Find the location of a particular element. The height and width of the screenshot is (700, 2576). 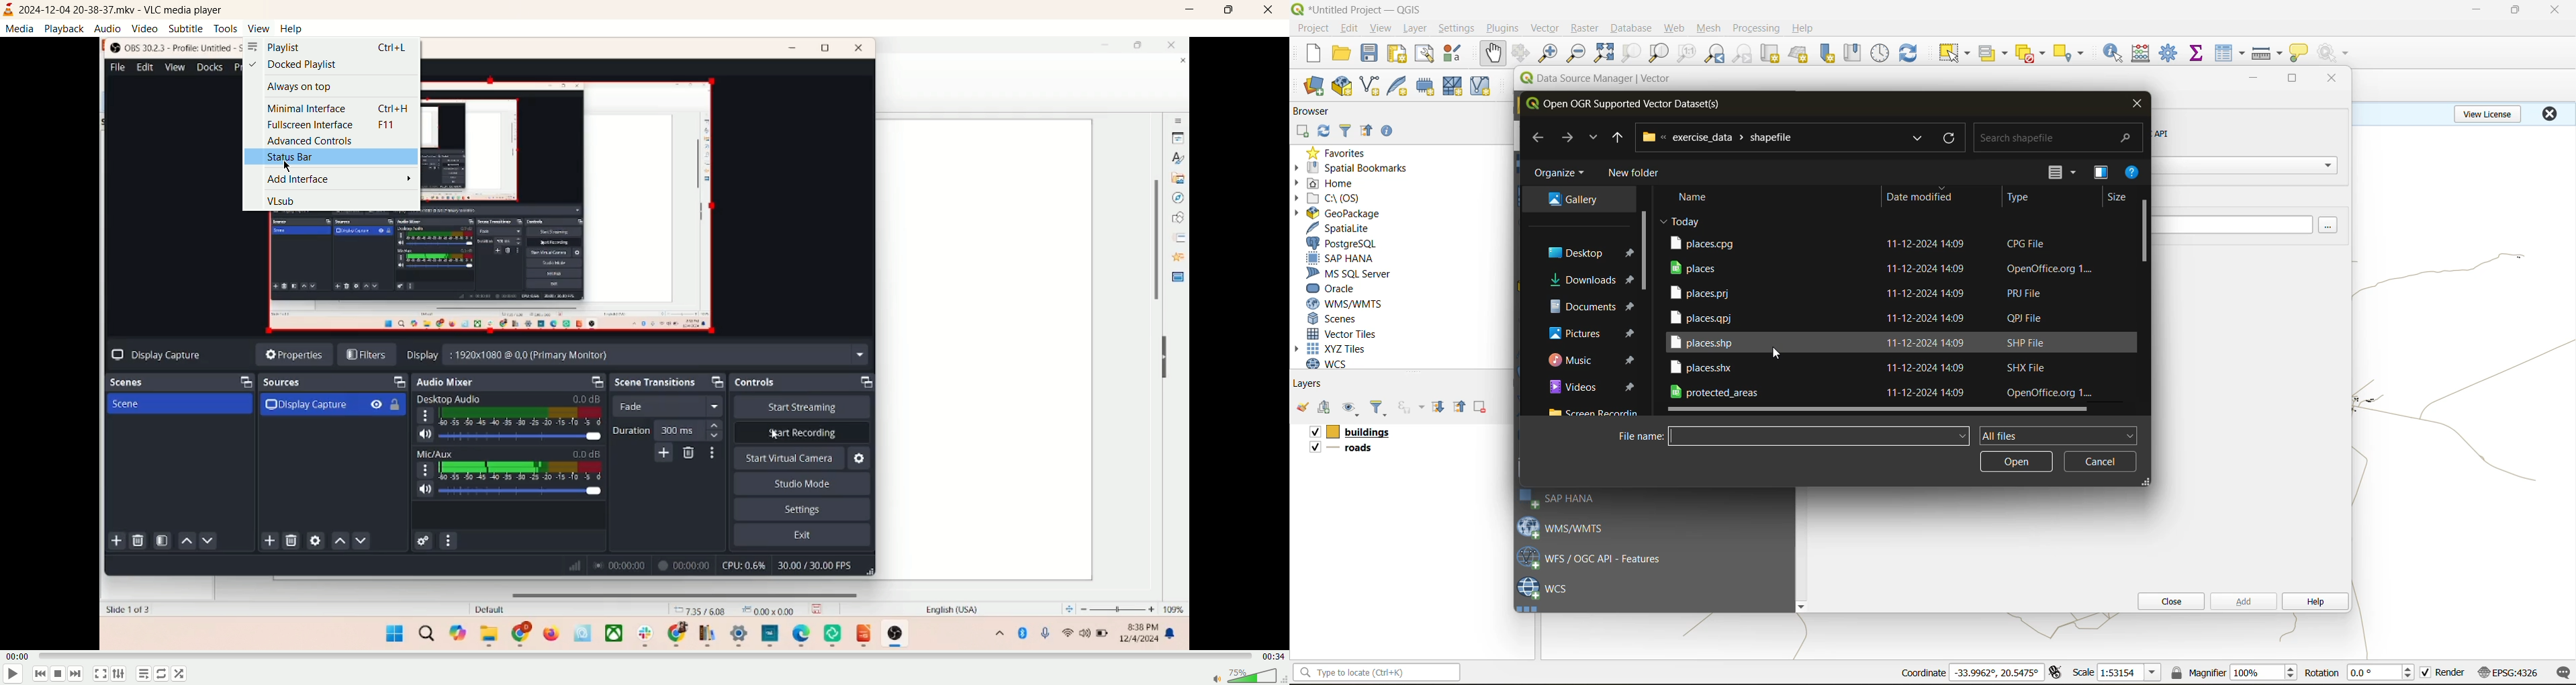

new is located at coordinates (1311, 53).